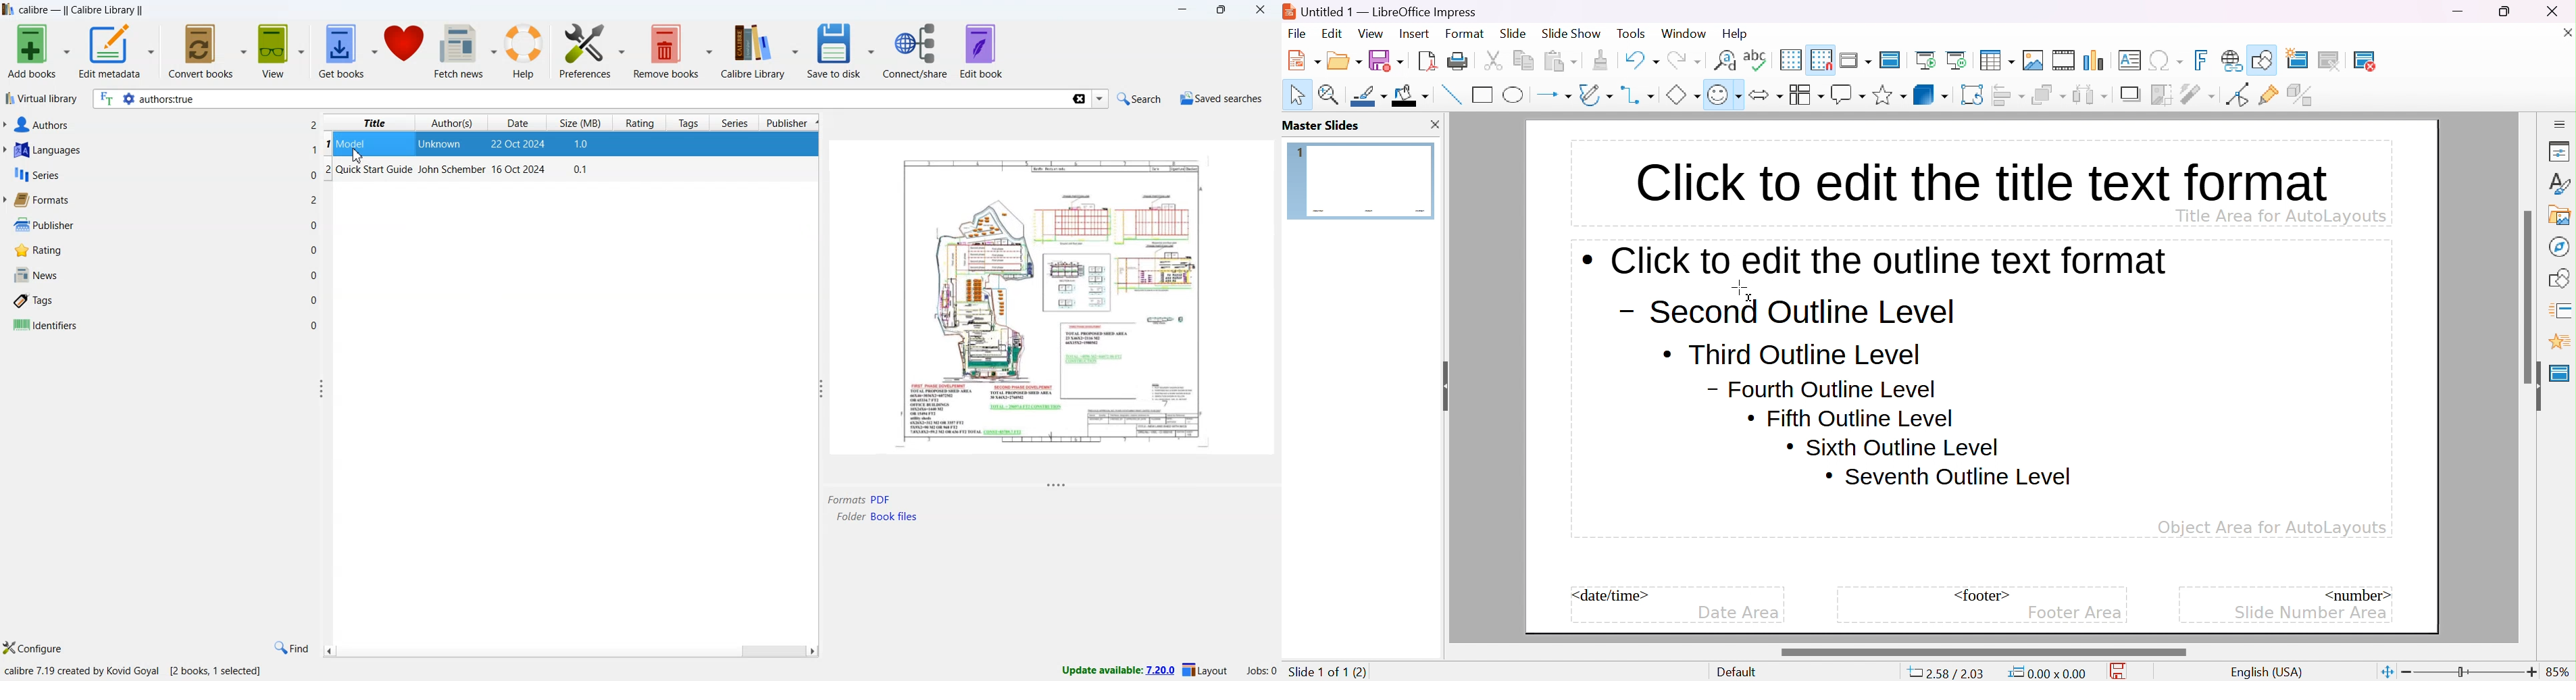 The width and height of the screenshot is (2576, 700). I want to click on minimize, so click(1186, 11).